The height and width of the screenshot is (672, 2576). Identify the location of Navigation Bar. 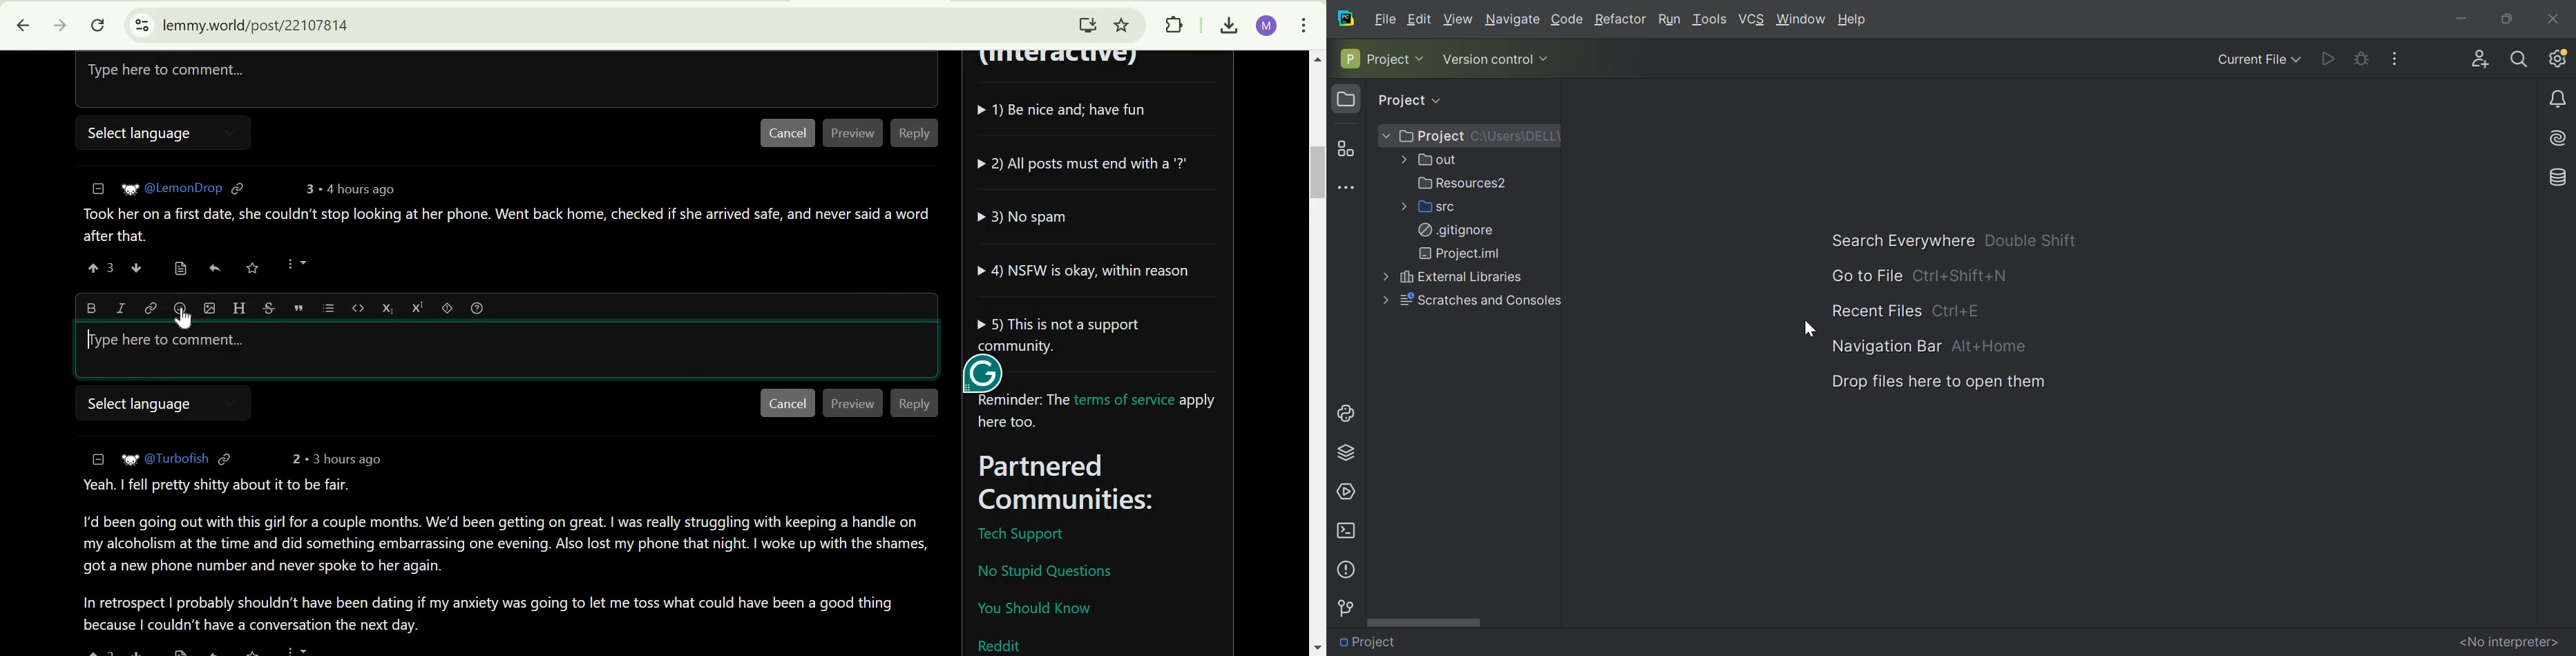
(1887, 348).